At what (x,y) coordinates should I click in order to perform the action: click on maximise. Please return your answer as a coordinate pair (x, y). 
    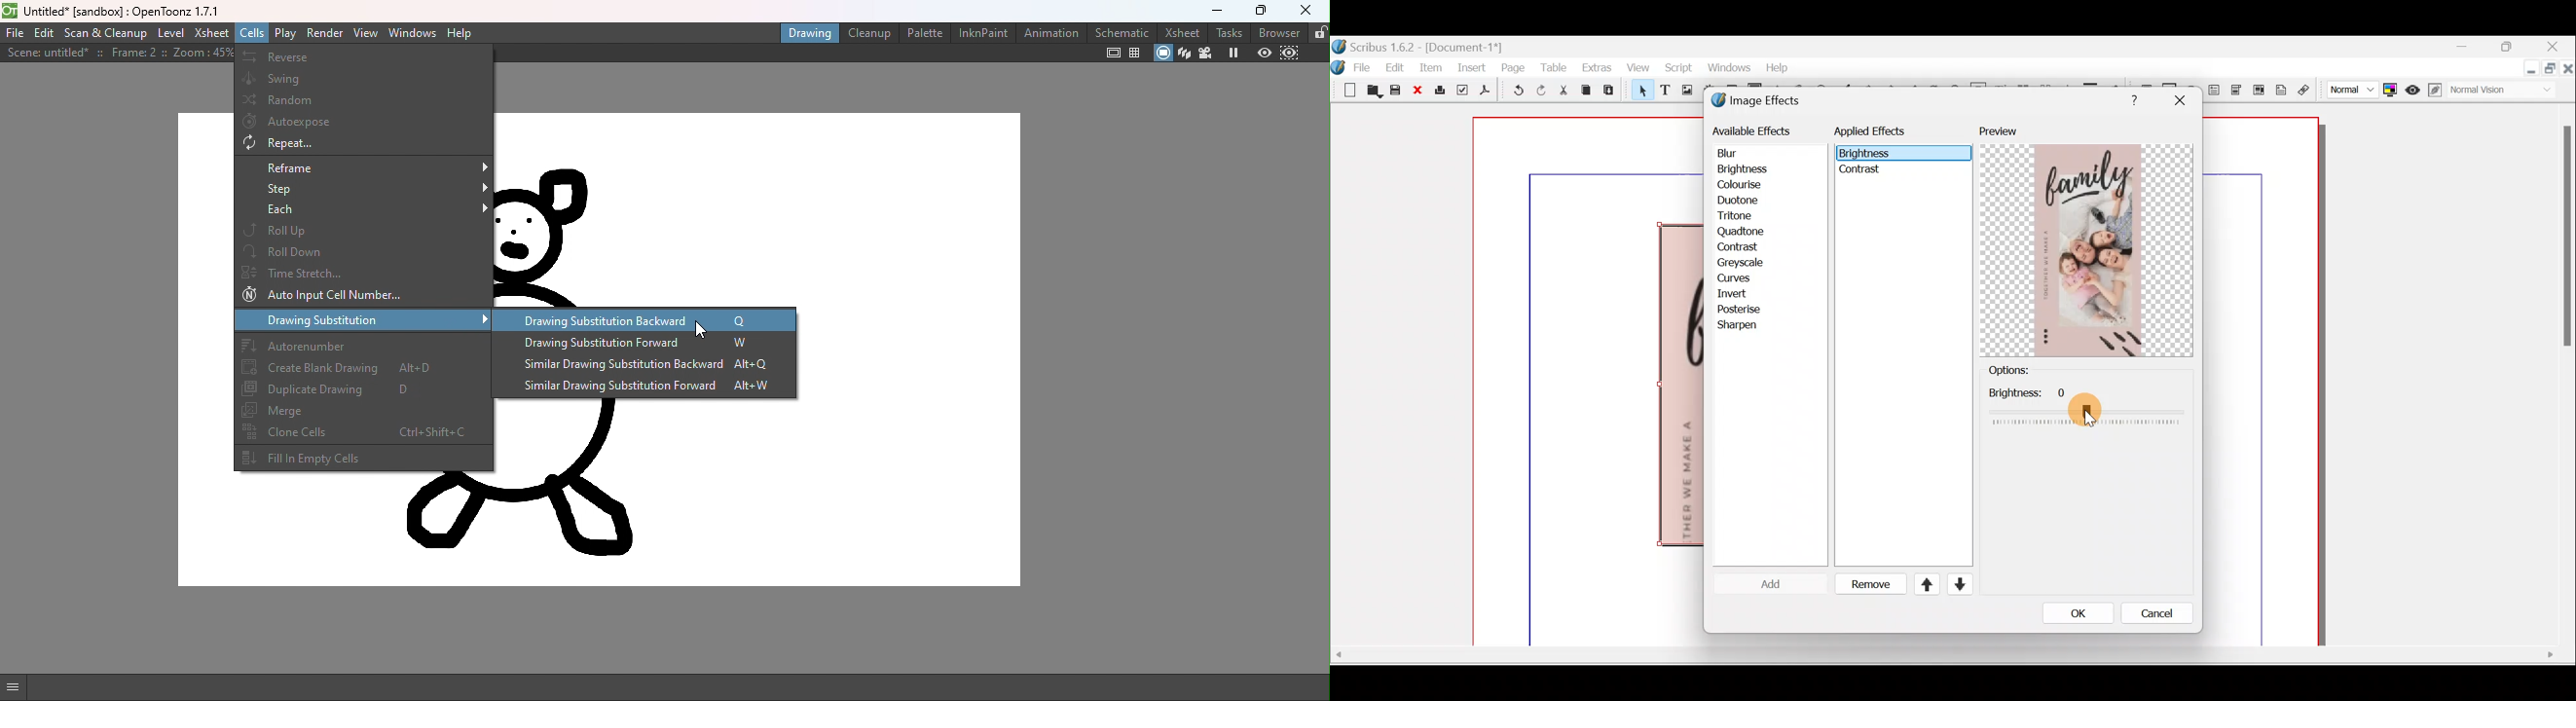
    Looking at the image, I should click on (2510, 49).